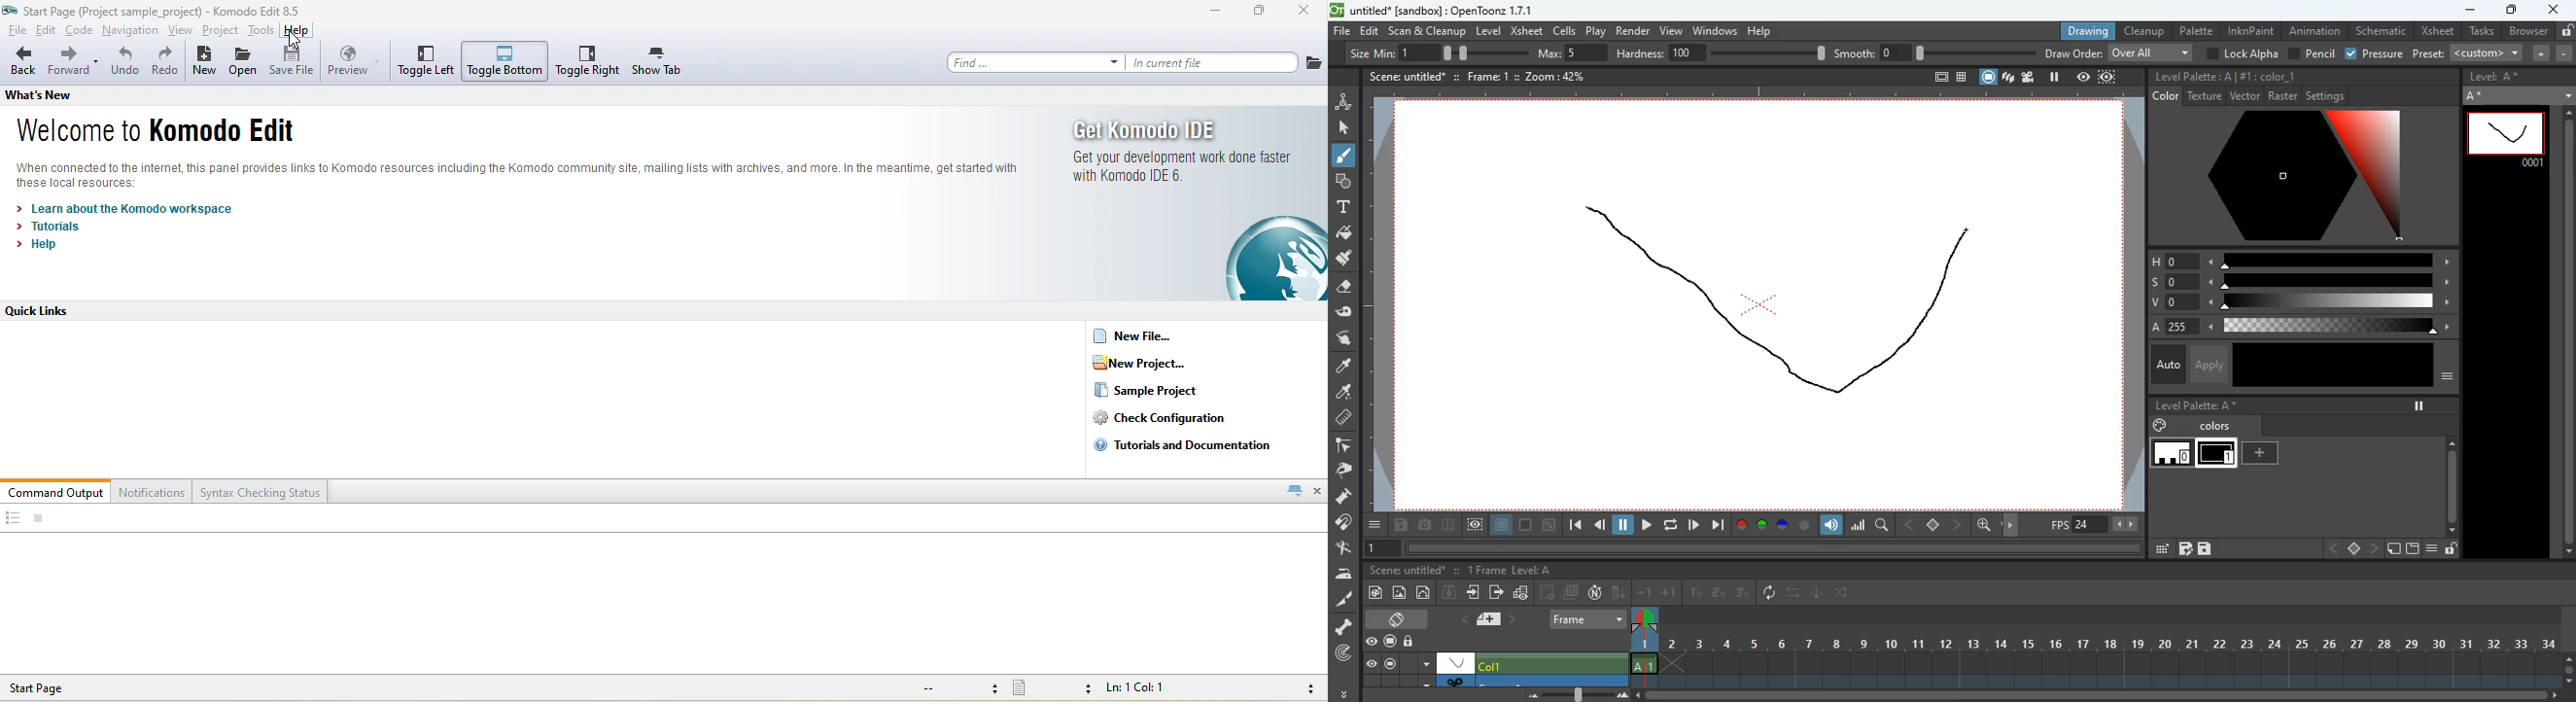 The width and height of the screenshot is (2576, 728). What do you see at coordinates (2376, 55) in the screenshot?
I see `pressure` at bounding box center [2376, 55].